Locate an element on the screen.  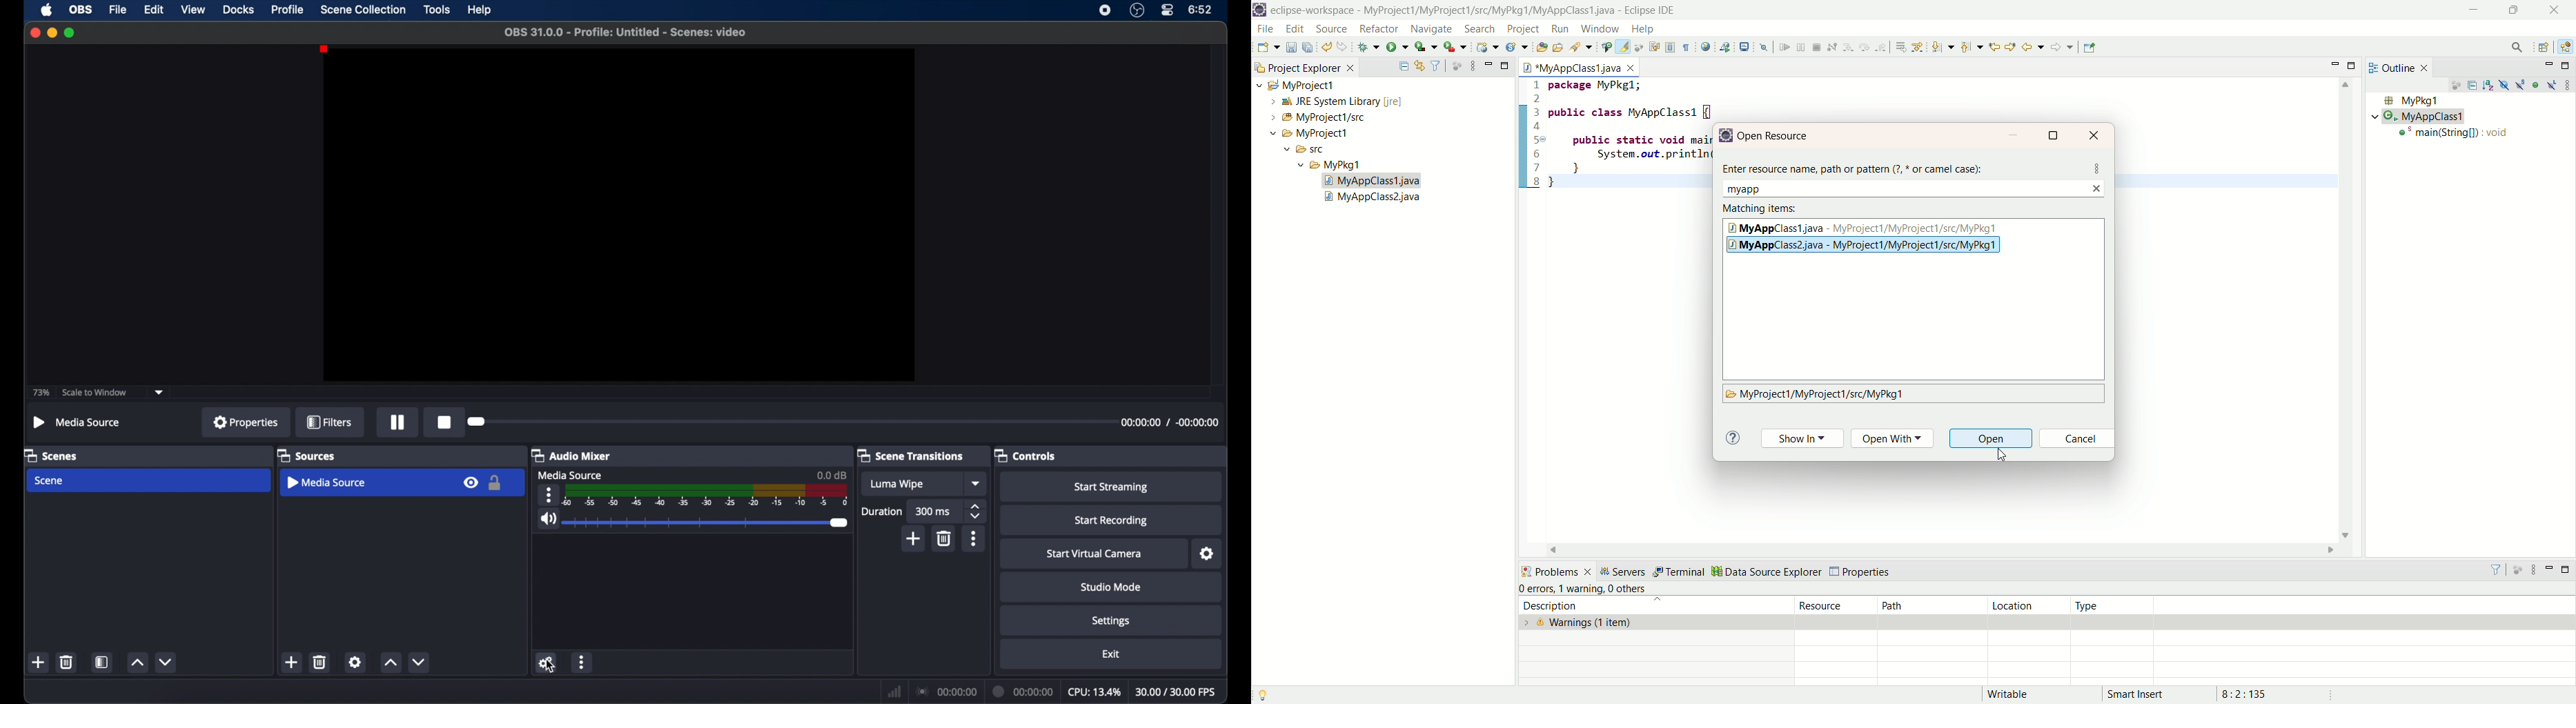
filename is located at coordinates (626, 32).